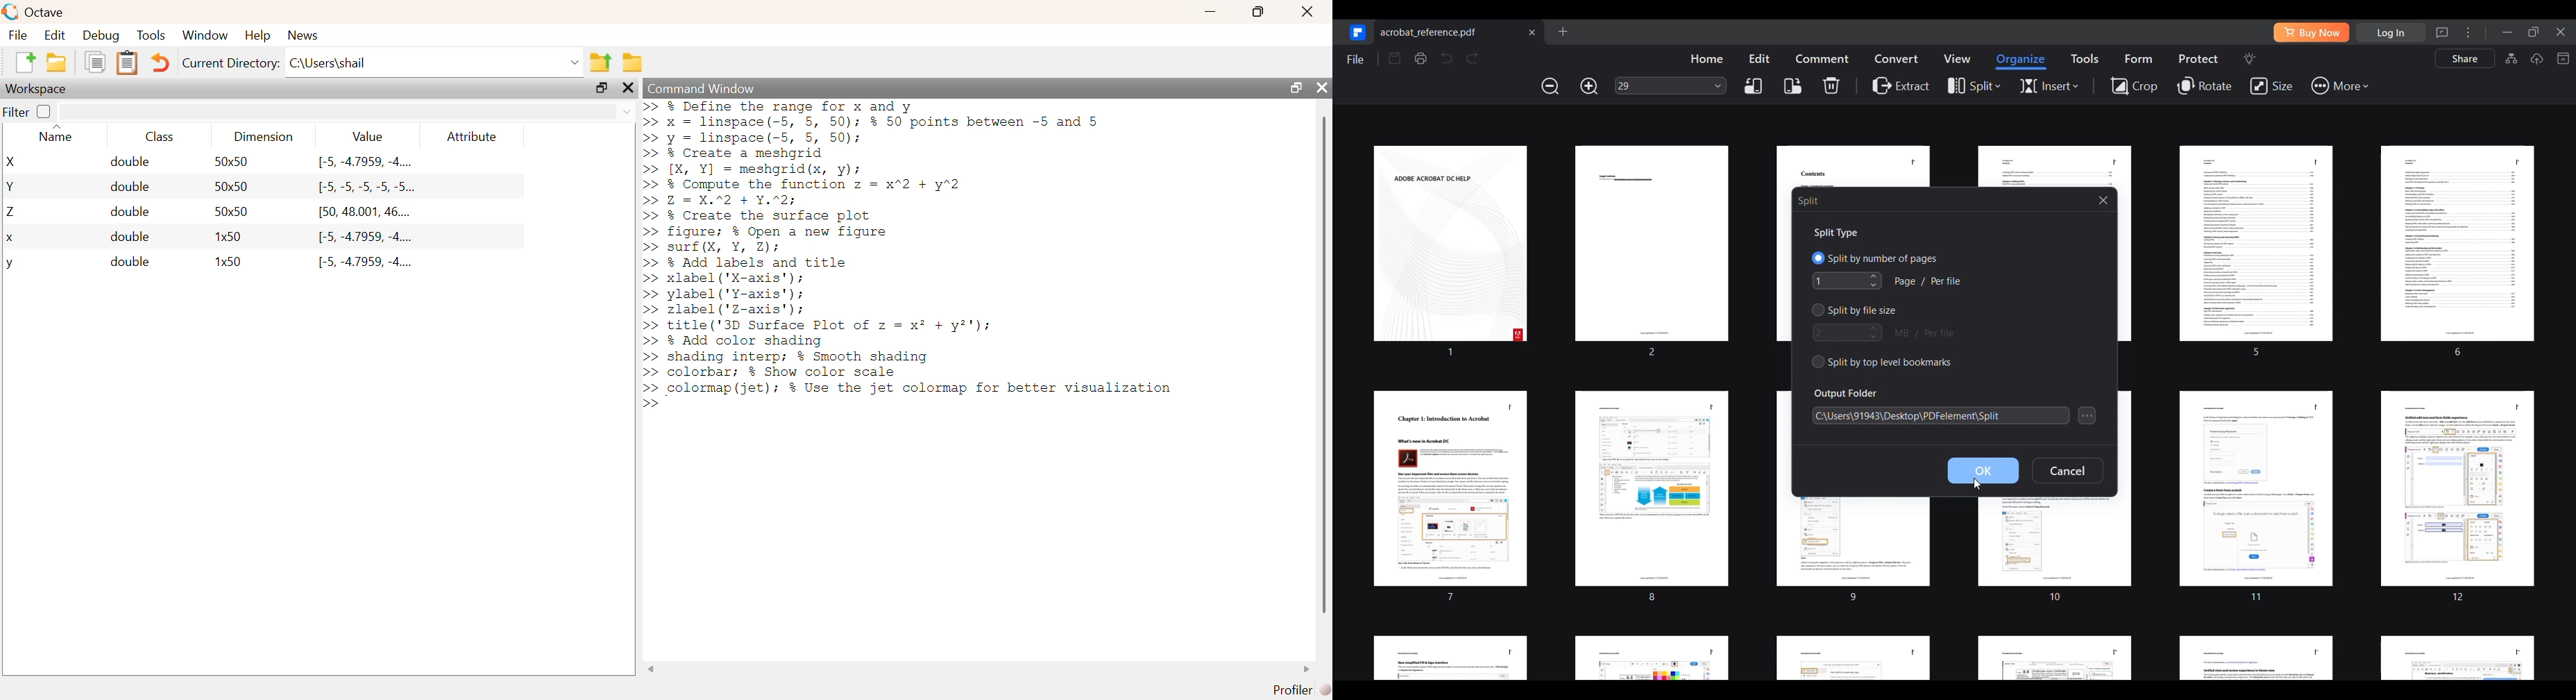  What do you see at coordinates (46, 12) in the screenshot?
I see `Octave` at bounding box center [46, 12].